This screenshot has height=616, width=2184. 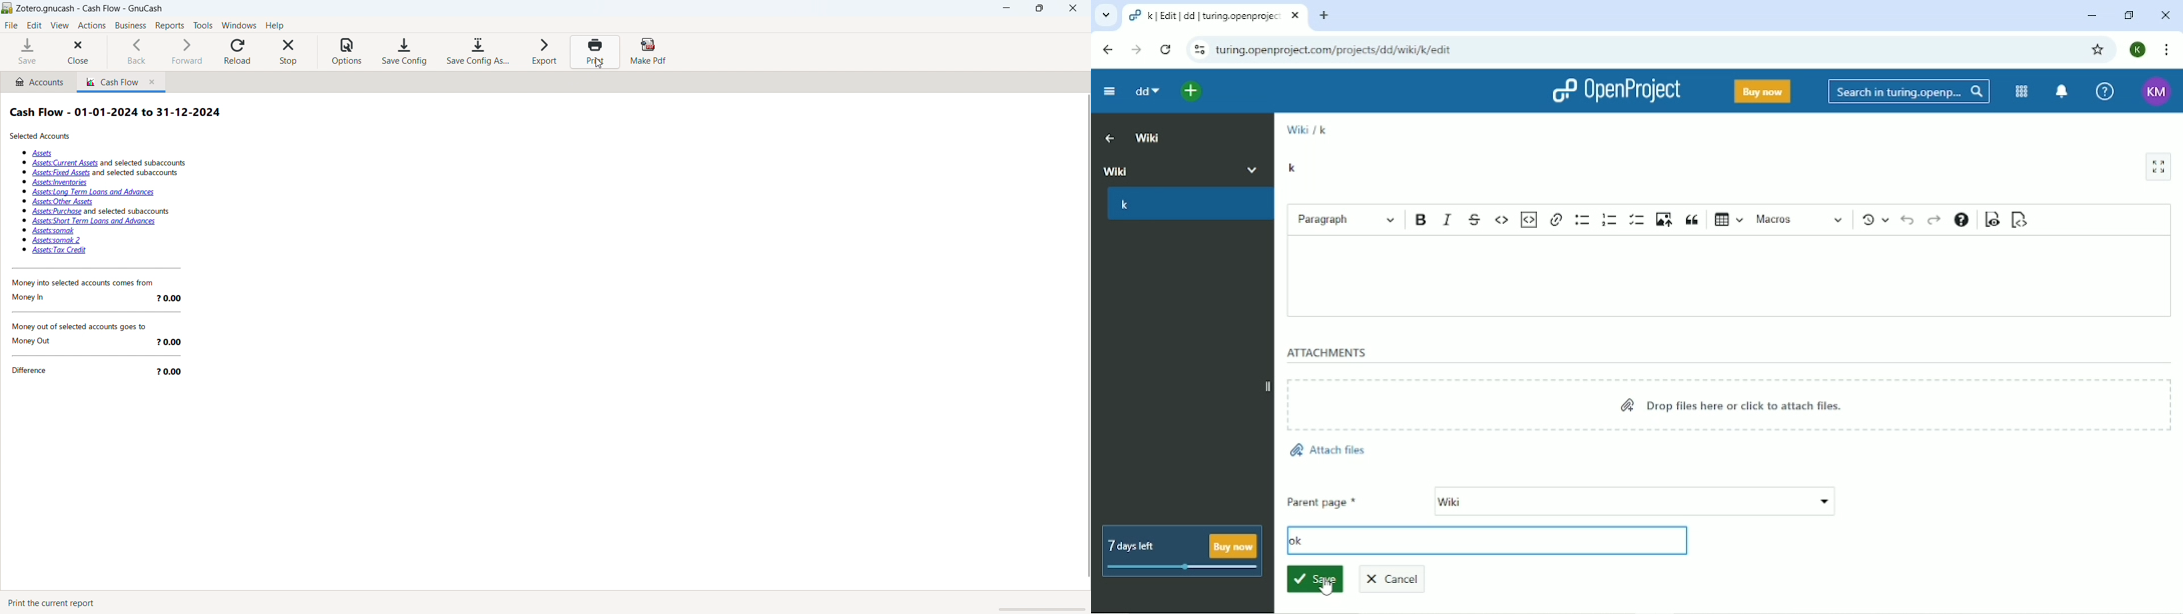 I want to click on save configuration, so click(x=404, y=52).